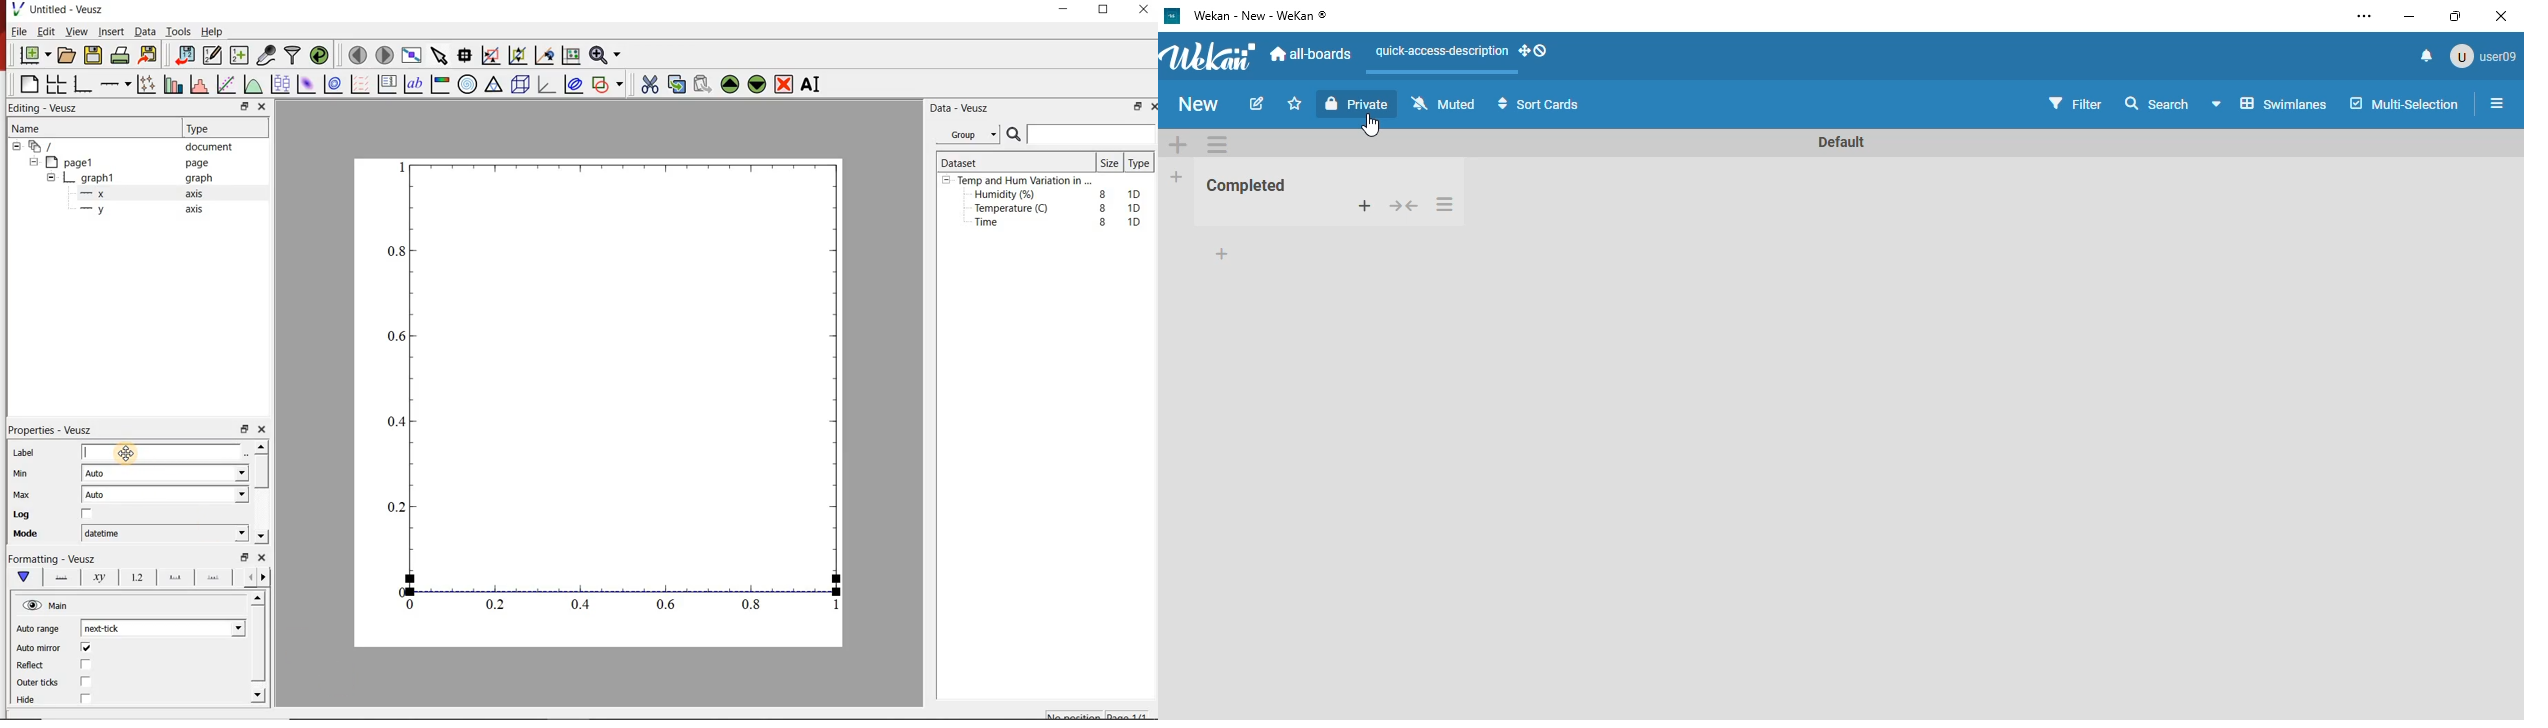 Image resolution: width=2548 pixels, height=728 pixels. I want to click on open sidebar or close sidebar, so click(2497, 102).